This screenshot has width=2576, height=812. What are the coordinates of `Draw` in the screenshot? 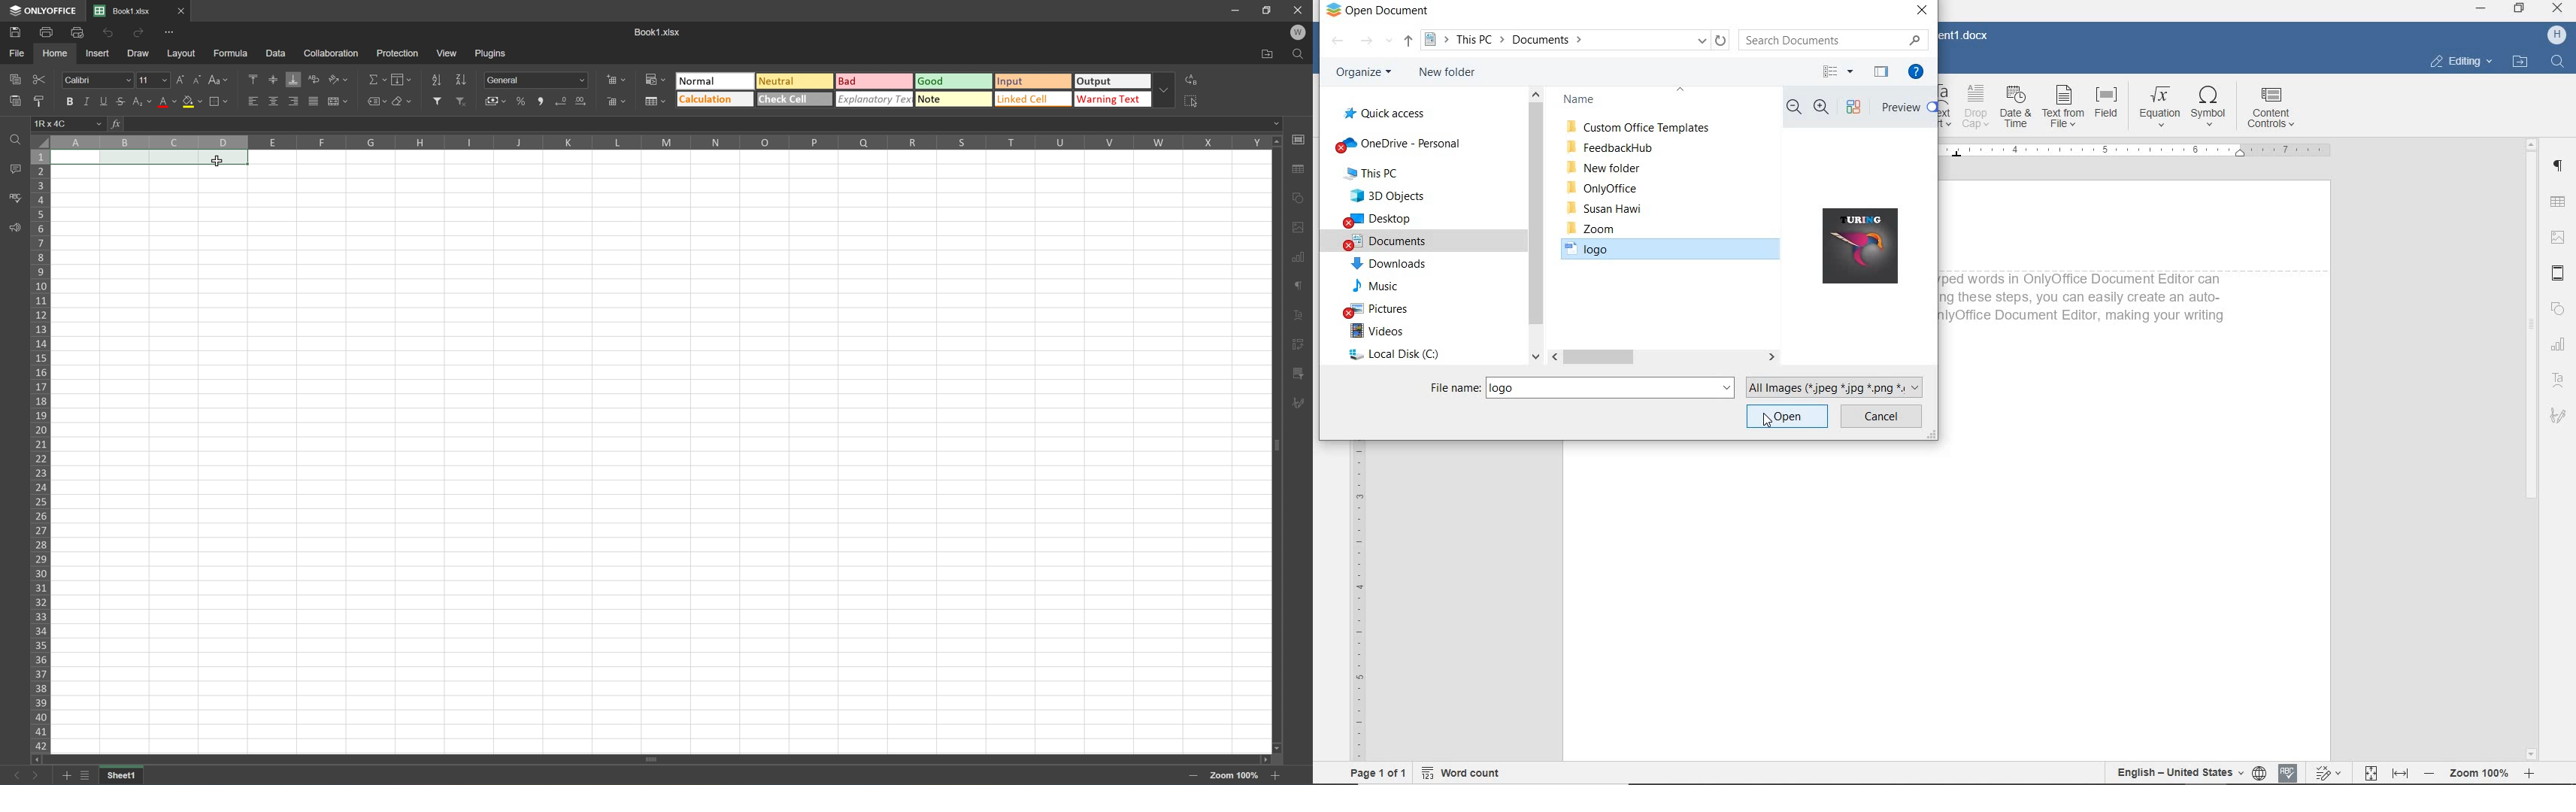 It's located at (140, 55).